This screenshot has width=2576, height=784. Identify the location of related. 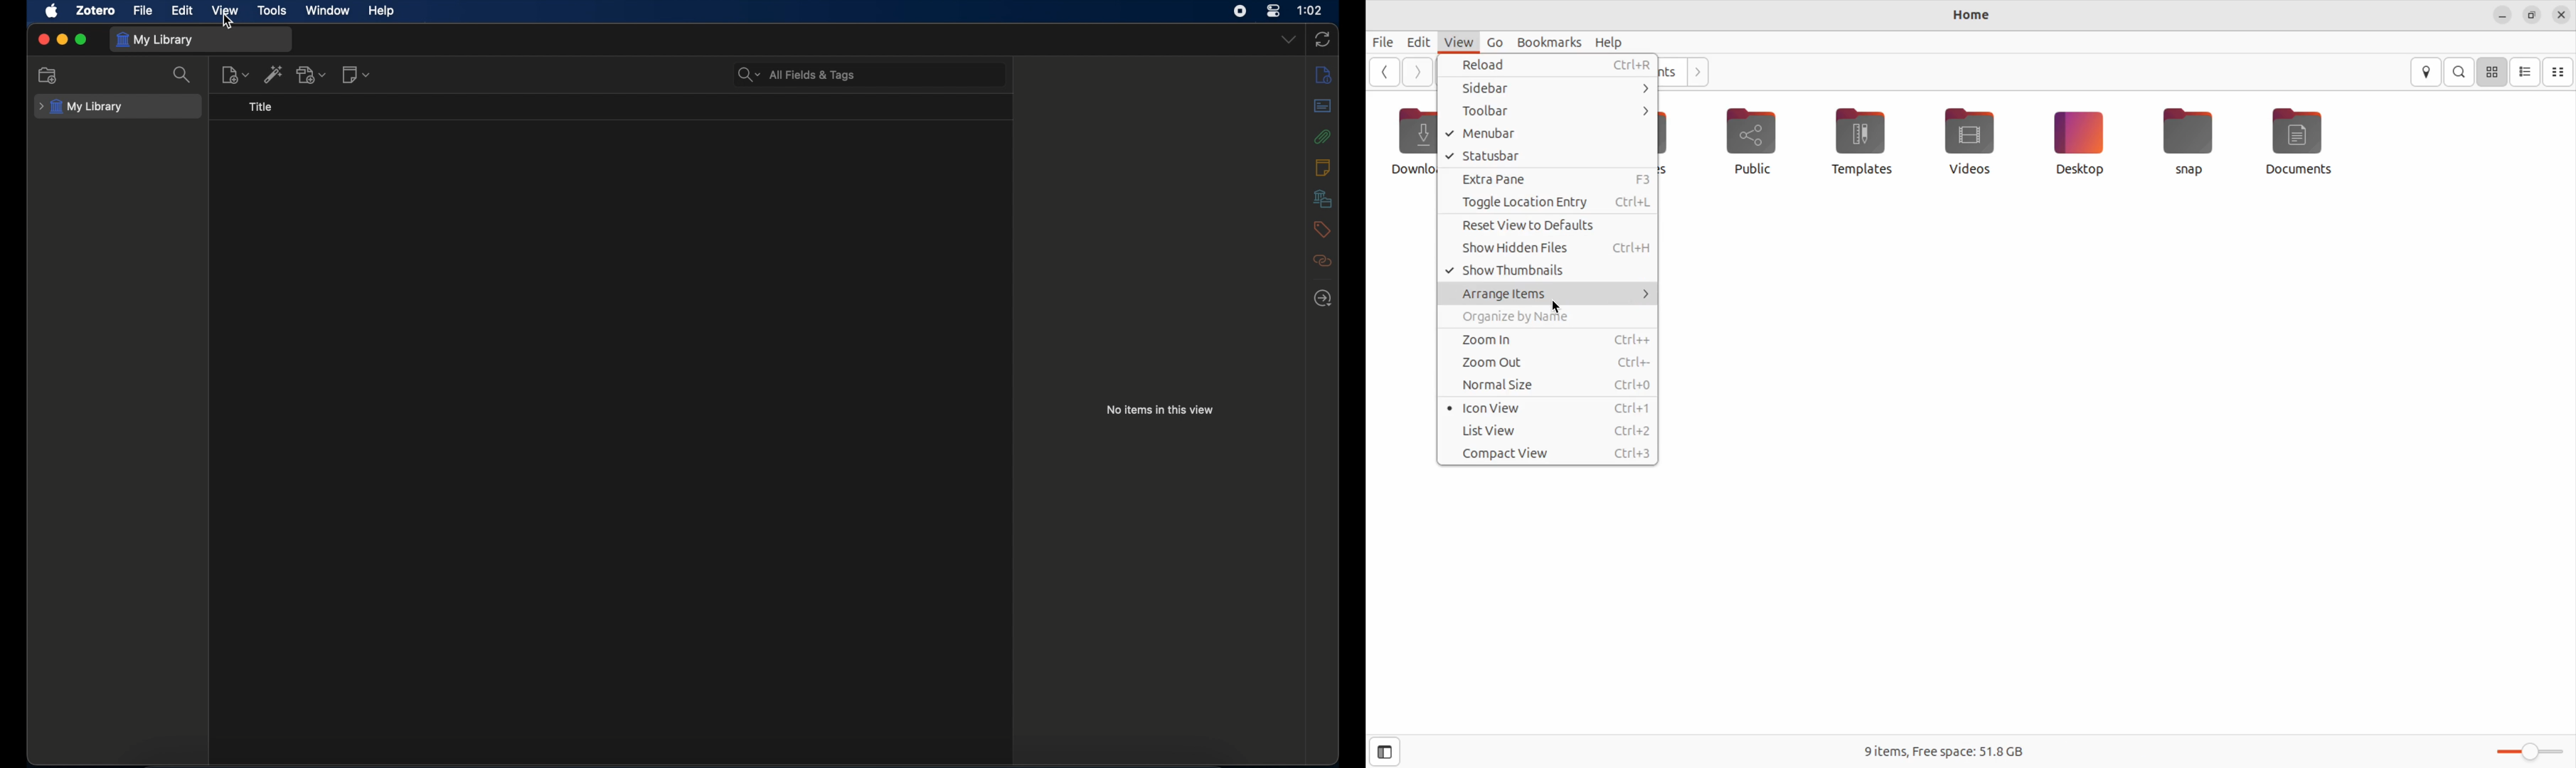
(1323, 261).